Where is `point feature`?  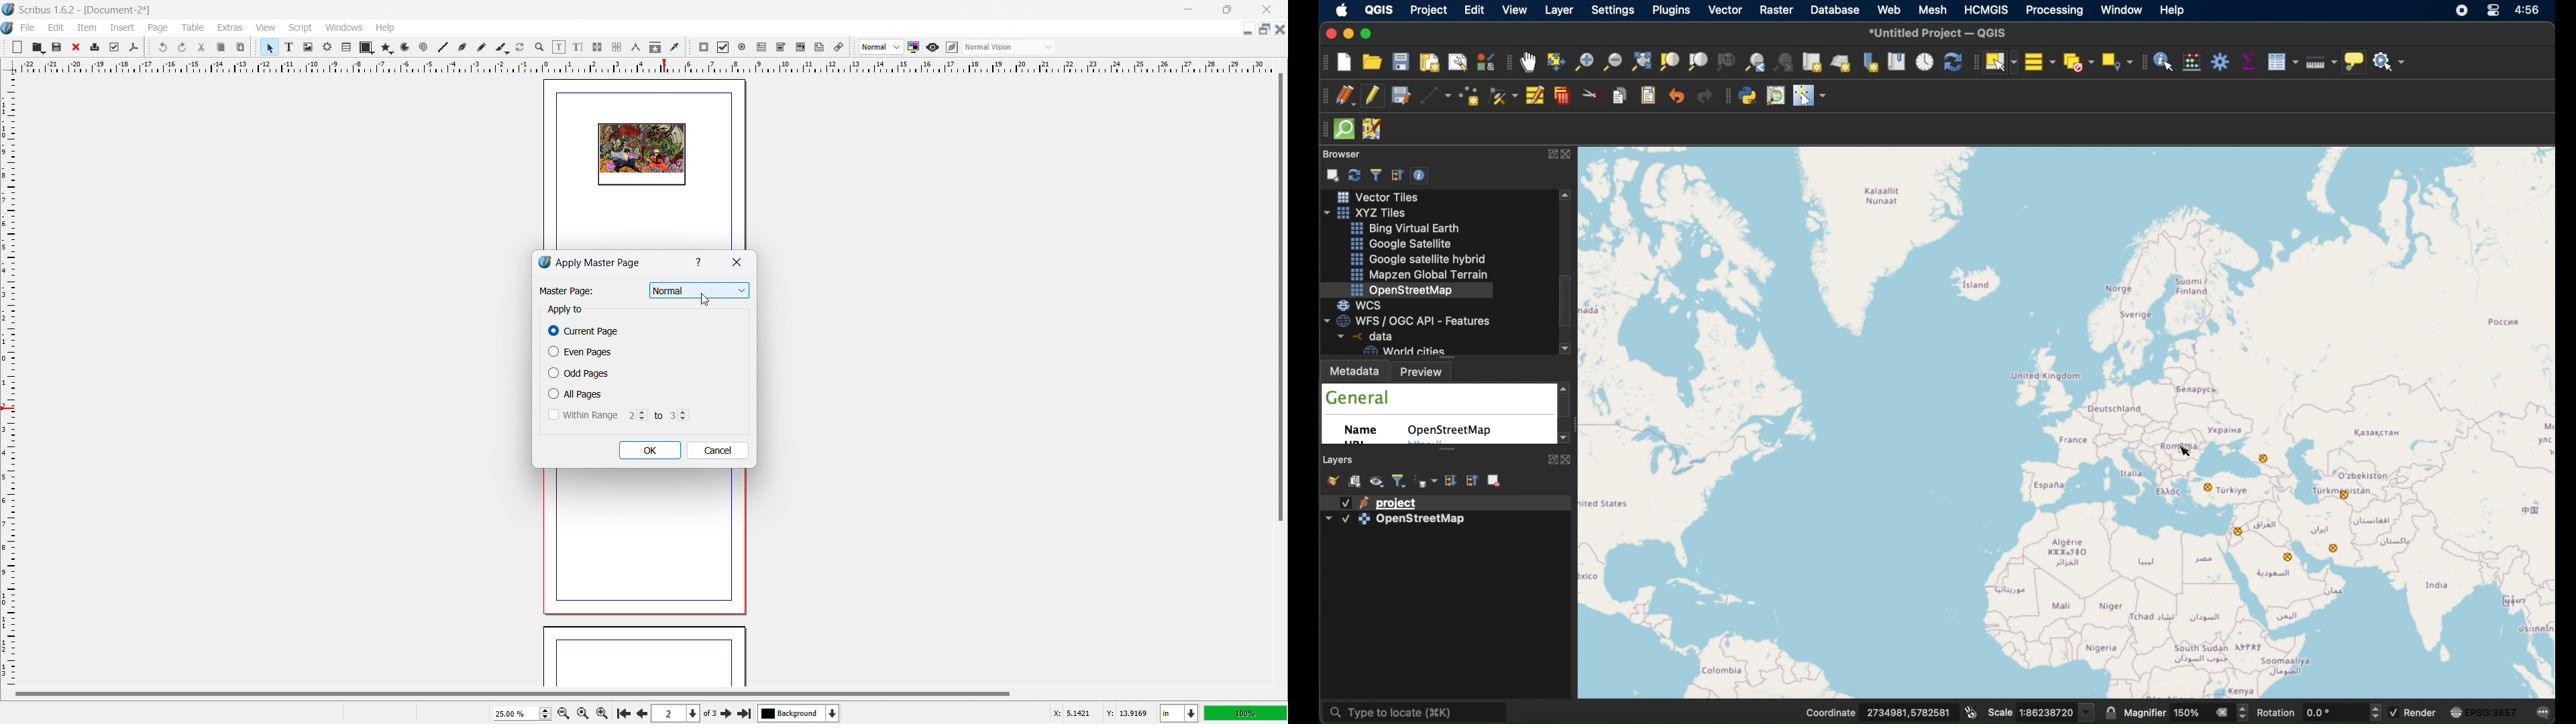 point feature is located at coordinates (2243, 532).